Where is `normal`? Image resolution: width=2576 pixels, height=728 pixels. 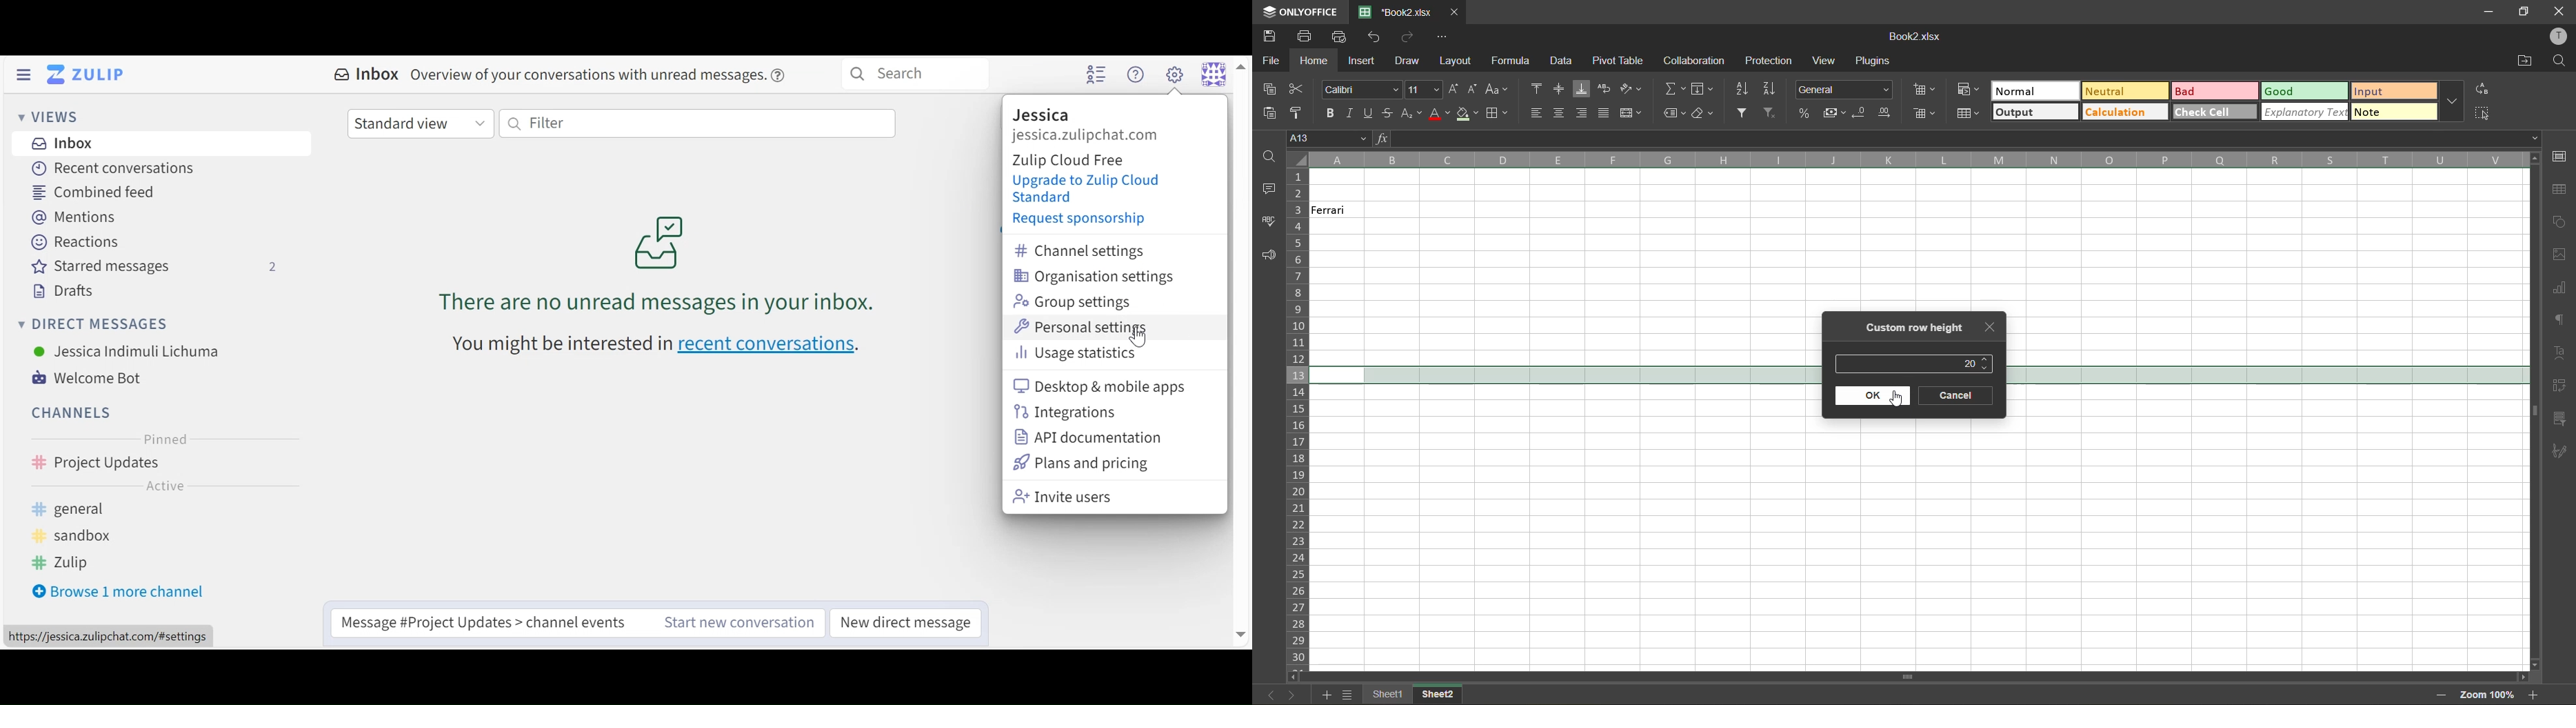
normal is located at coordinates (2035, 92).